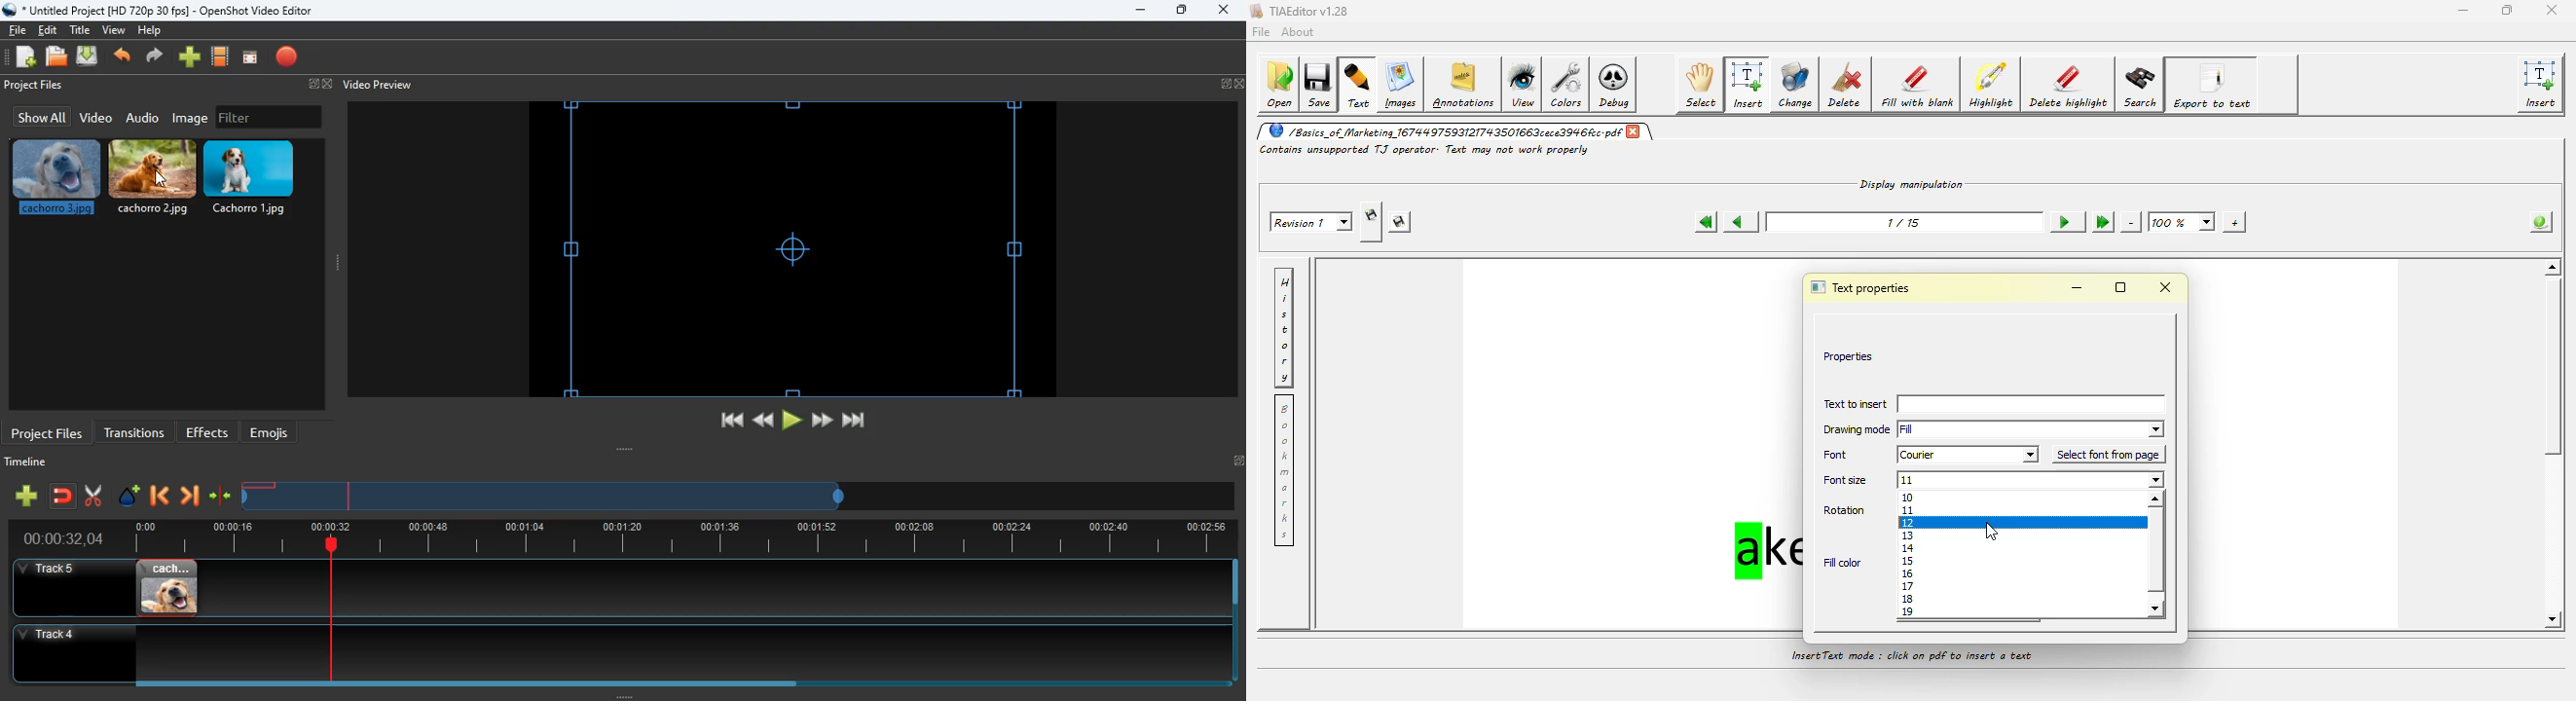 The height and width of the screenshot is (728, 2576). I want to click on forward, so click(157, 58).